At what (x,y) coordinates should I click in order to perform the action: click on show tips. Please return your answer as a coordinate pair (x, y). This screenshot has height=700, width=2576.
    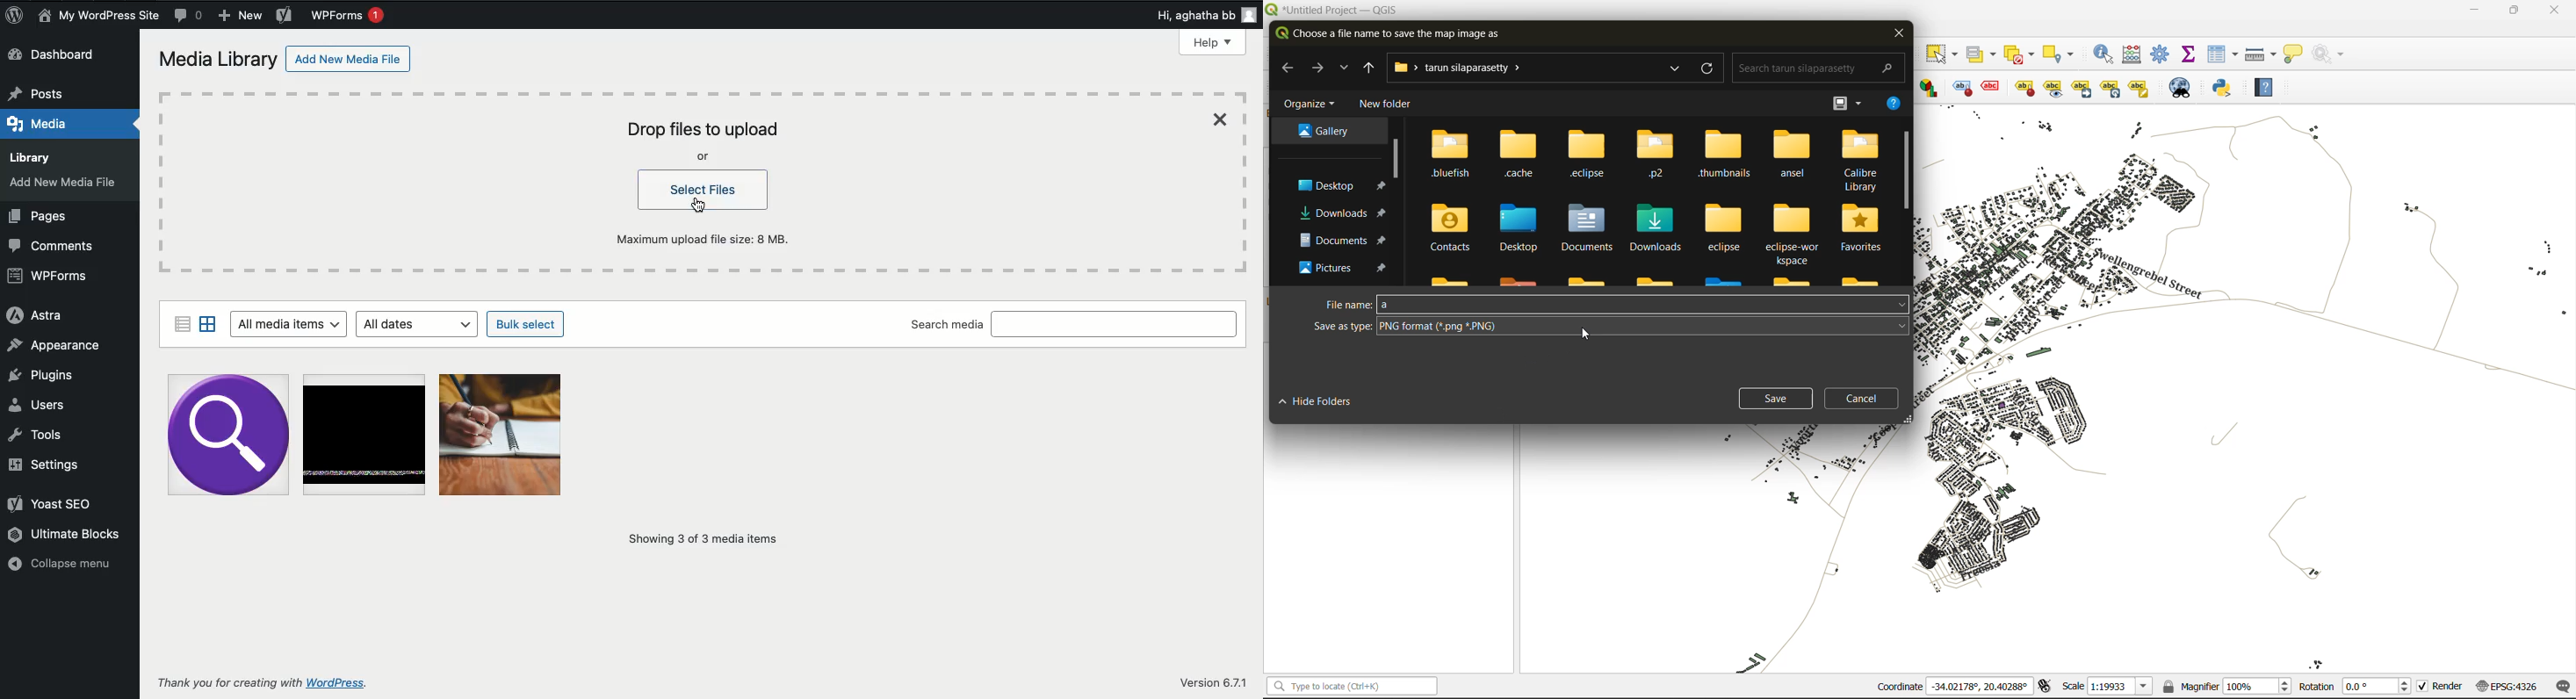
    Looking at the image, I should click on (2297, 53).